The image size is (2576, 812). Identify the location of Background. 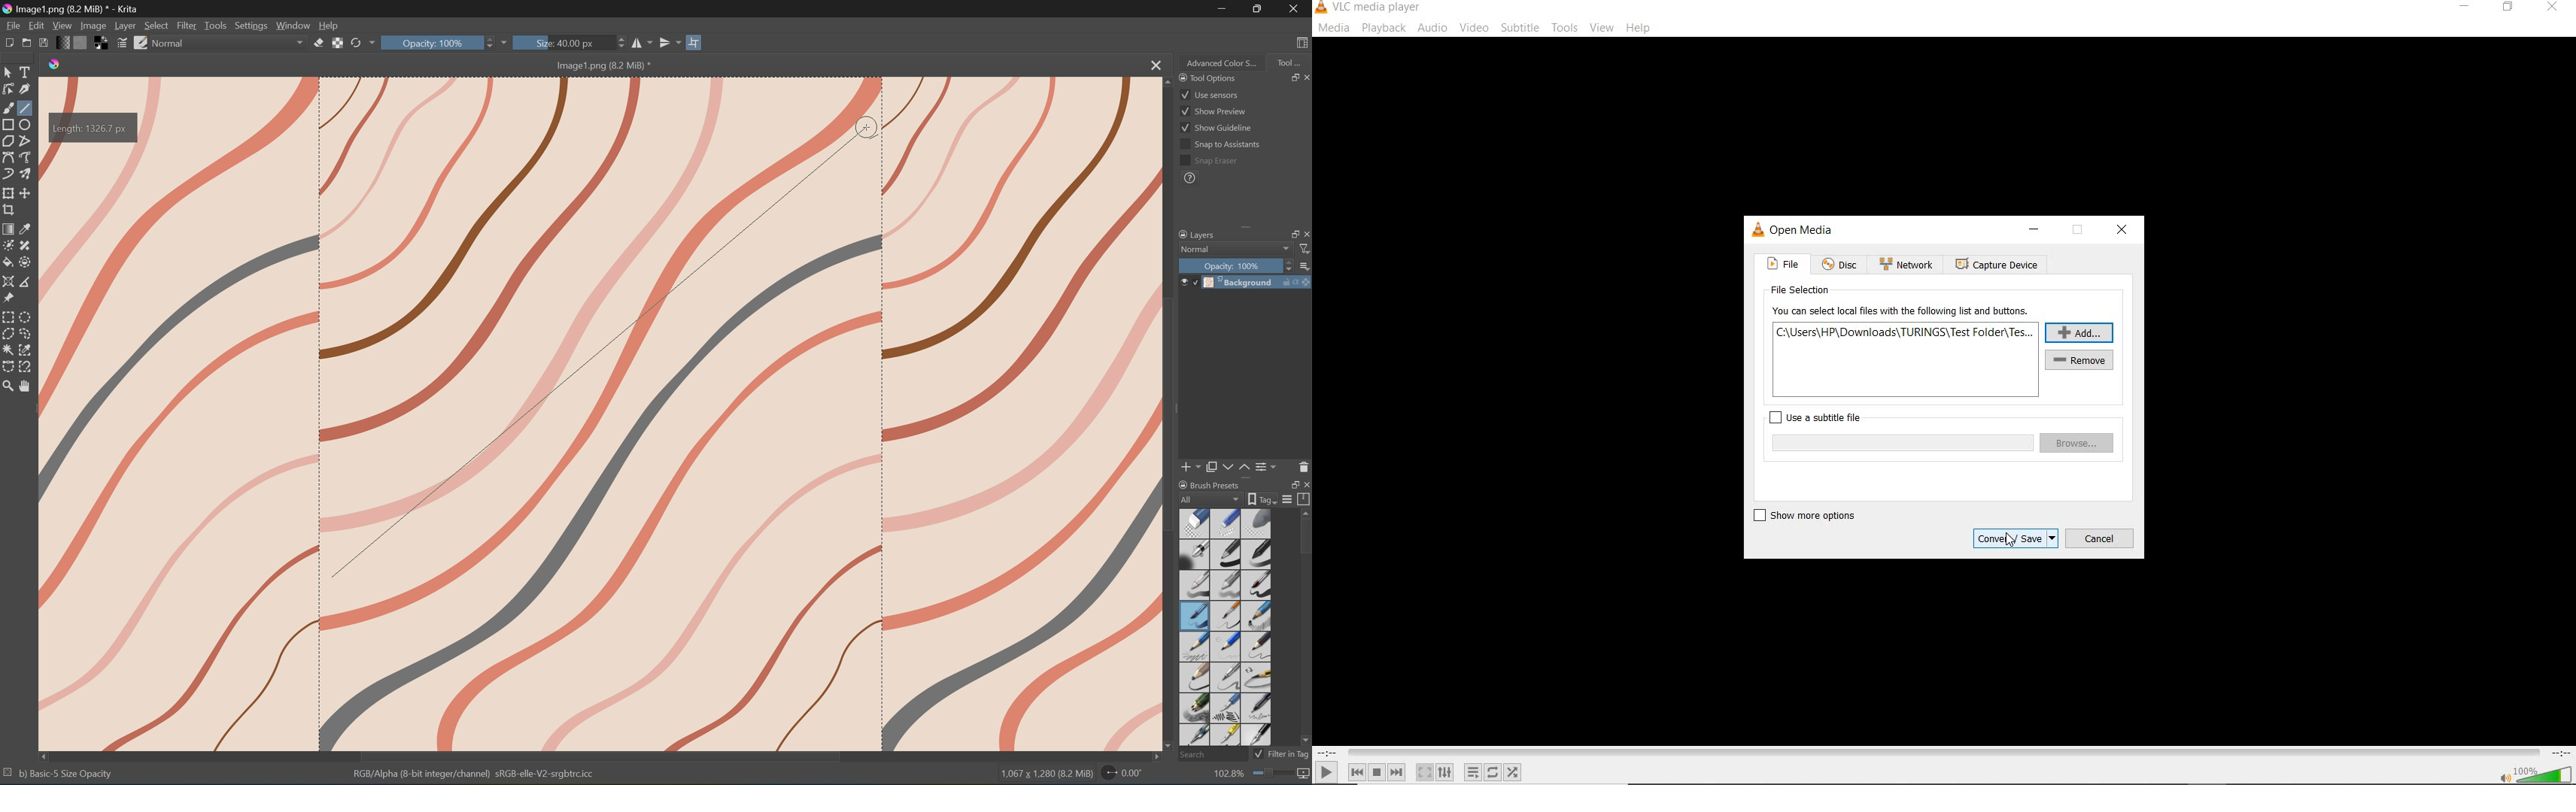
(1259, 282).